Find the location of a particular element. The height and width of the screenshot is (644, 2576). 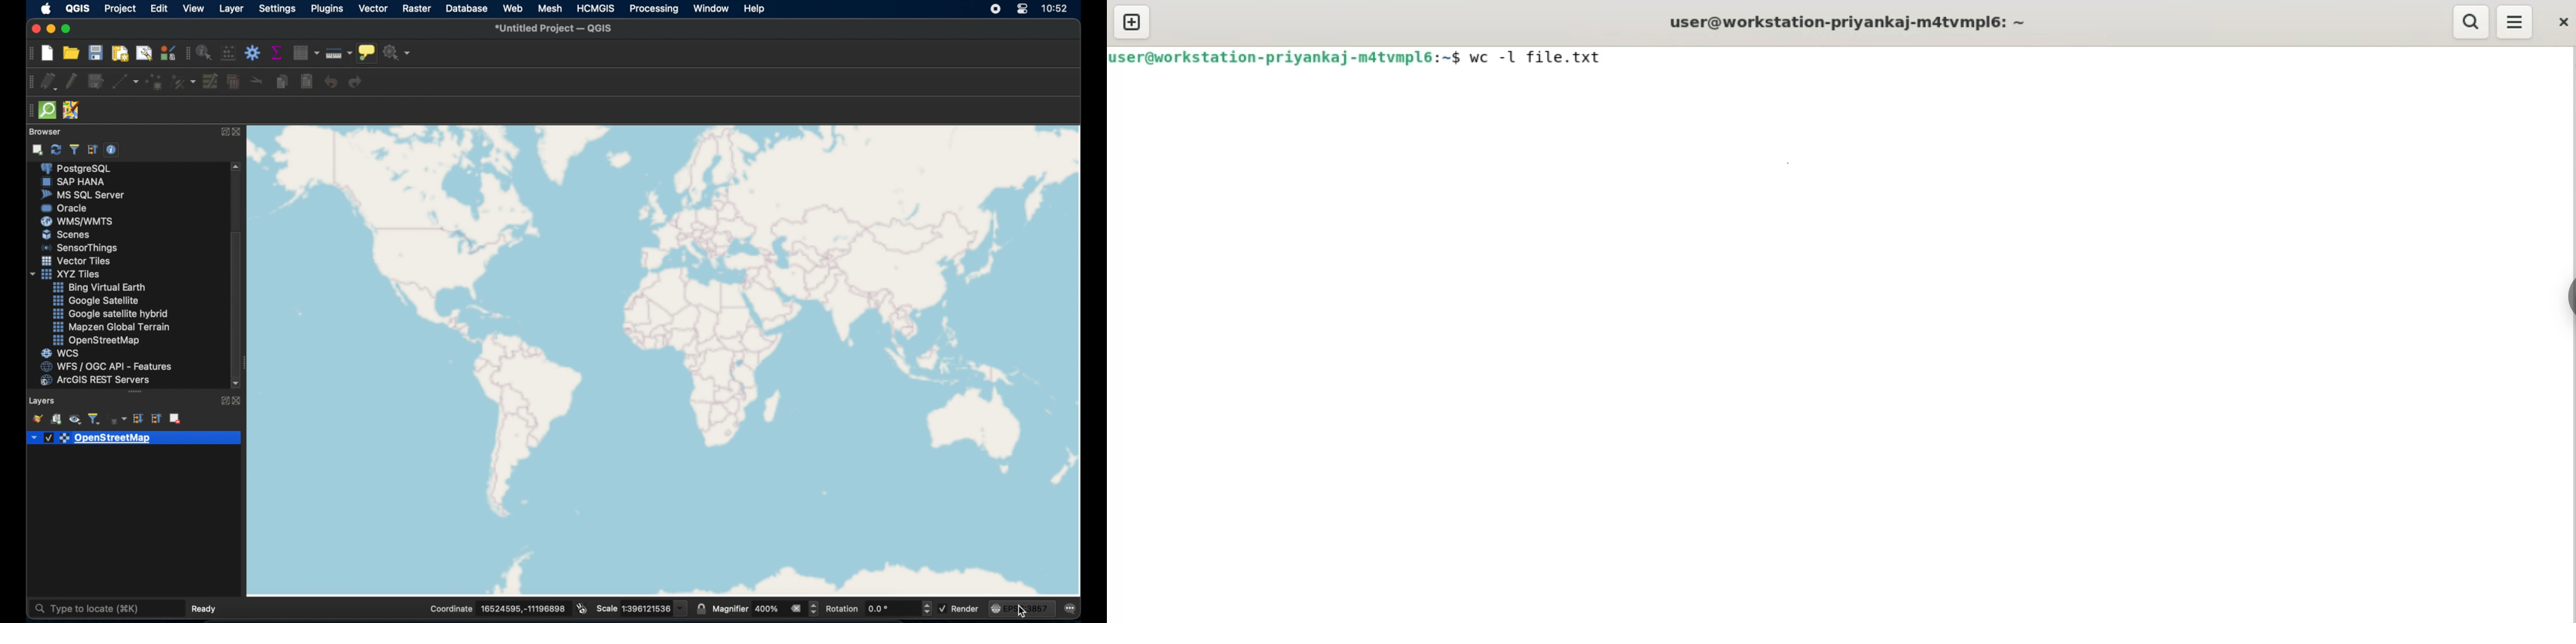

style manager is located at coordinates (167, 52).